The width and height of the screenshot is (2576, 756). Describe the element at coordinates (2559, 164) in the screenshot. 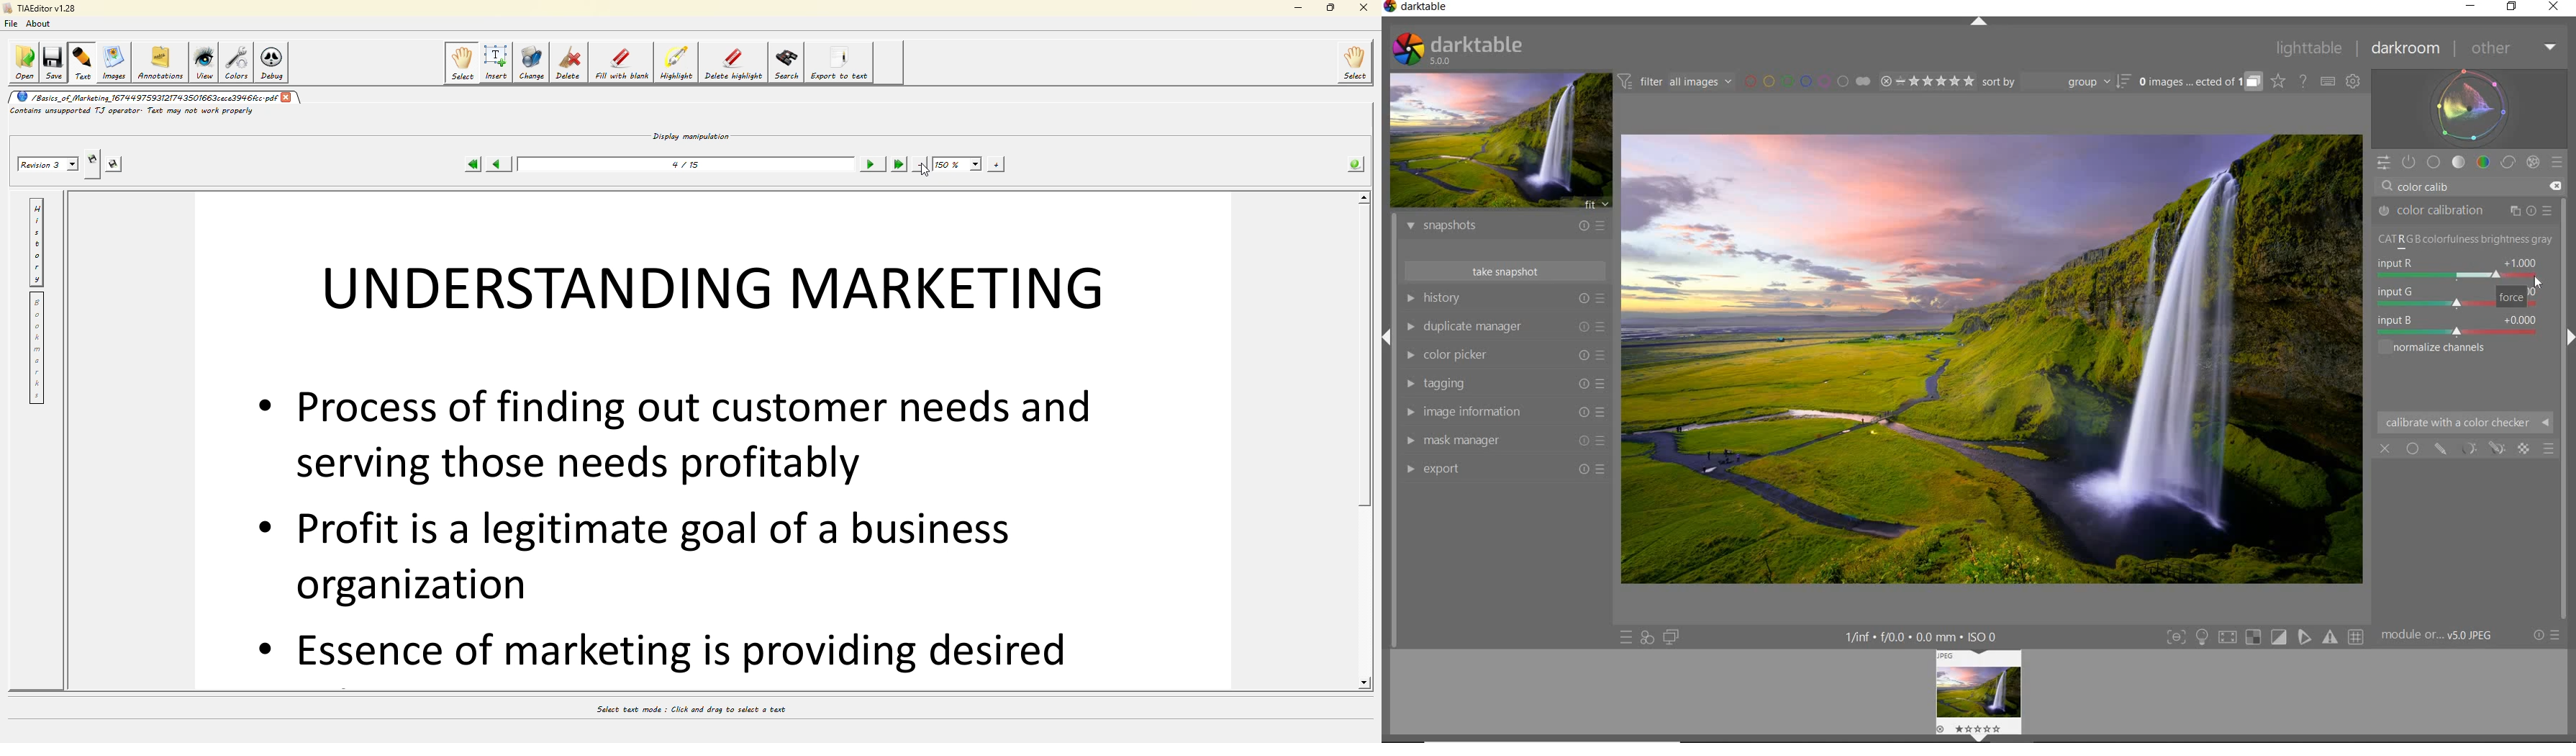

I see `preset` at that location.